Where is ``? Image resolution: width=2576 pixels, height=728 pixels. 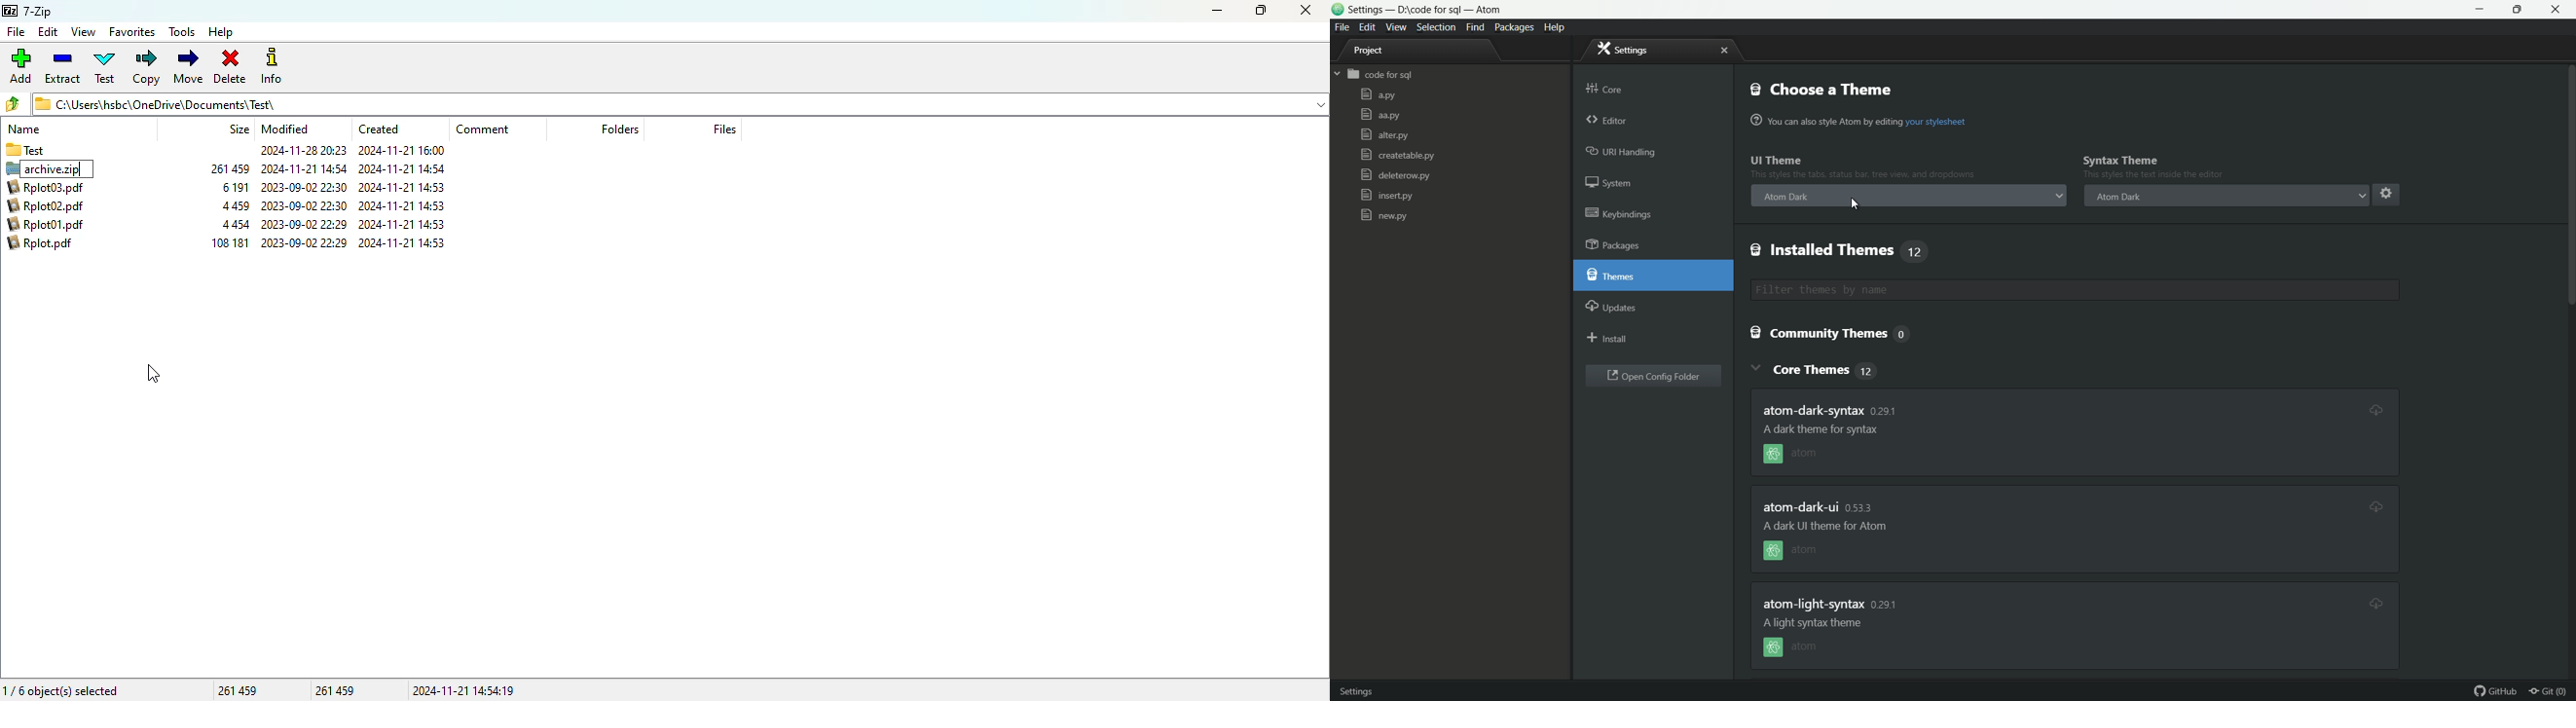
 is located at coordinates (303, 150).